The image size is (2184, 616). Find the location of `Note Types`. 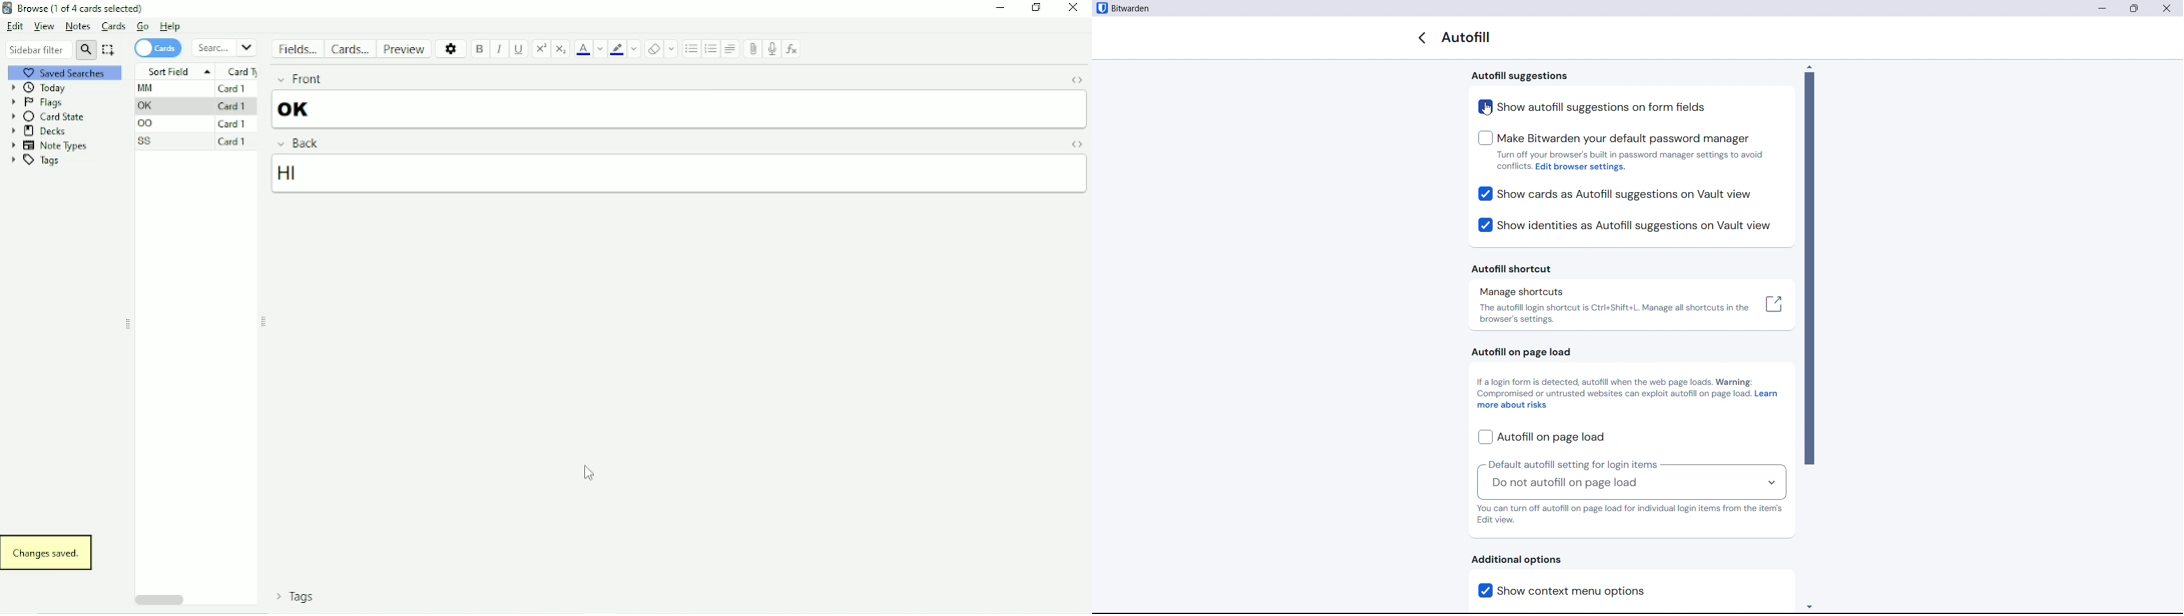

Note Types is located at coordinates (48, 146).